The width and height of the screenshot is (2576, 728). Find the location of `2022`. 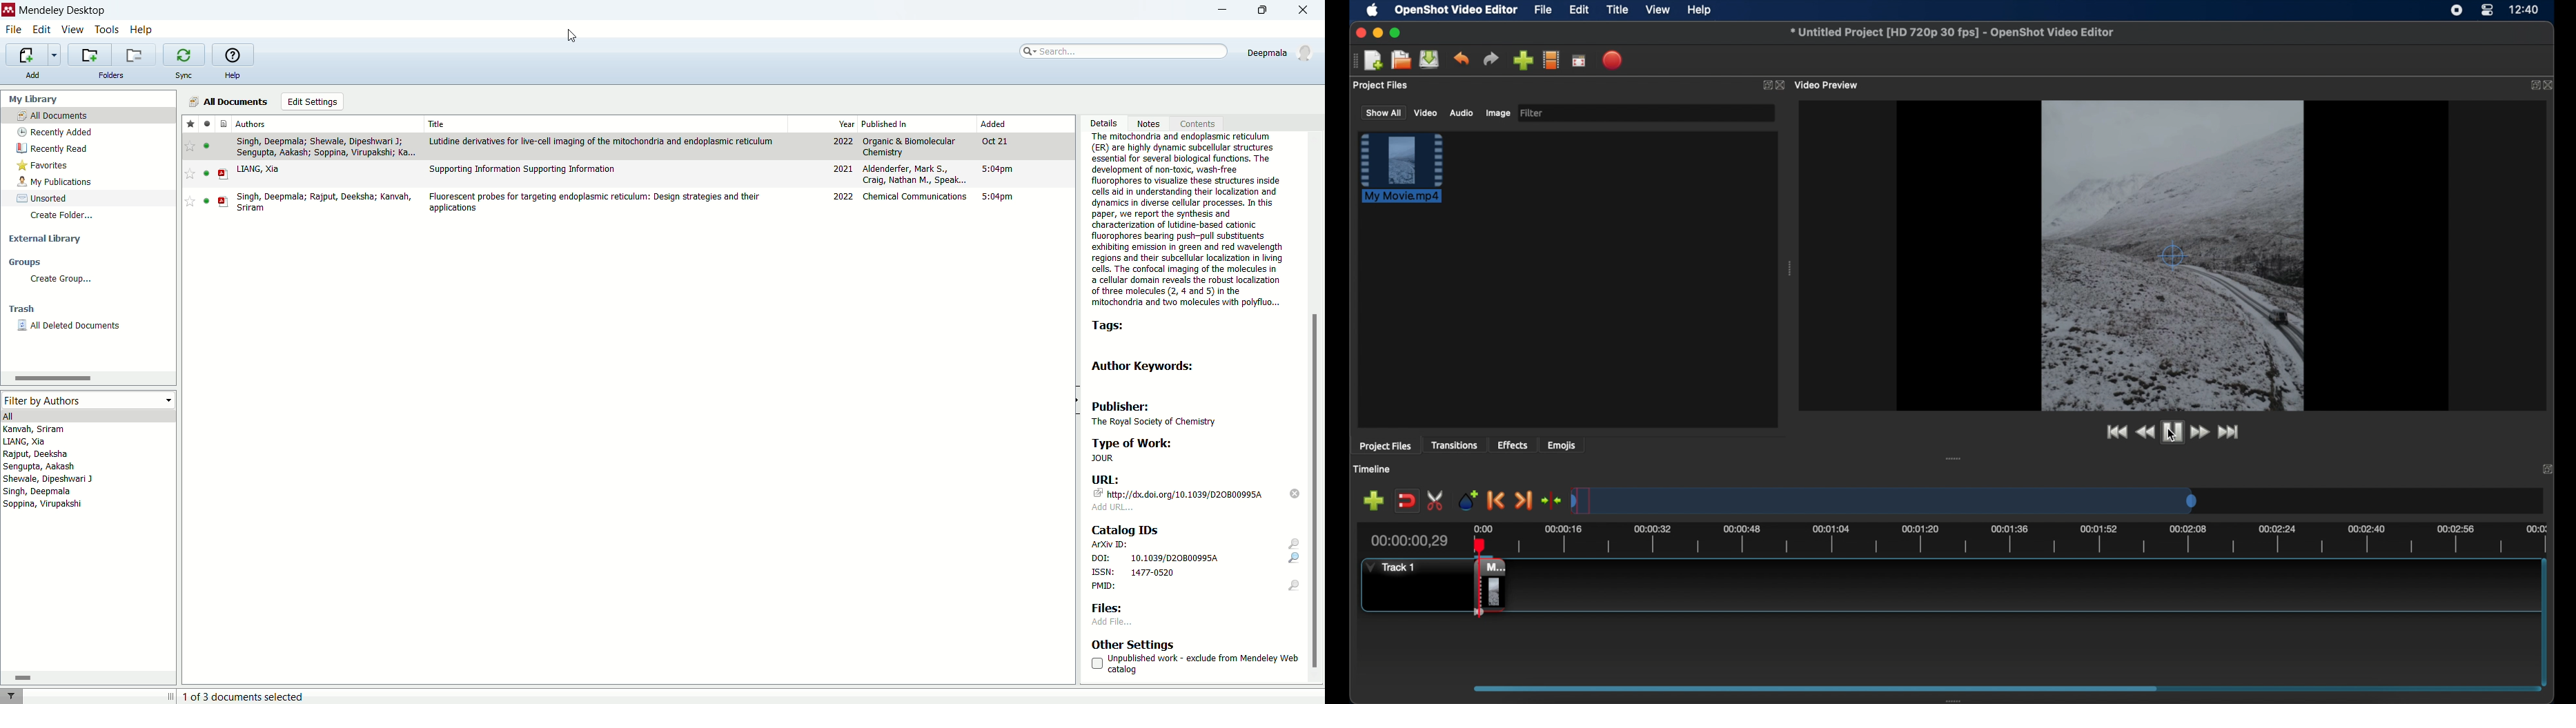

2022 is located at coordinates (843, 141).